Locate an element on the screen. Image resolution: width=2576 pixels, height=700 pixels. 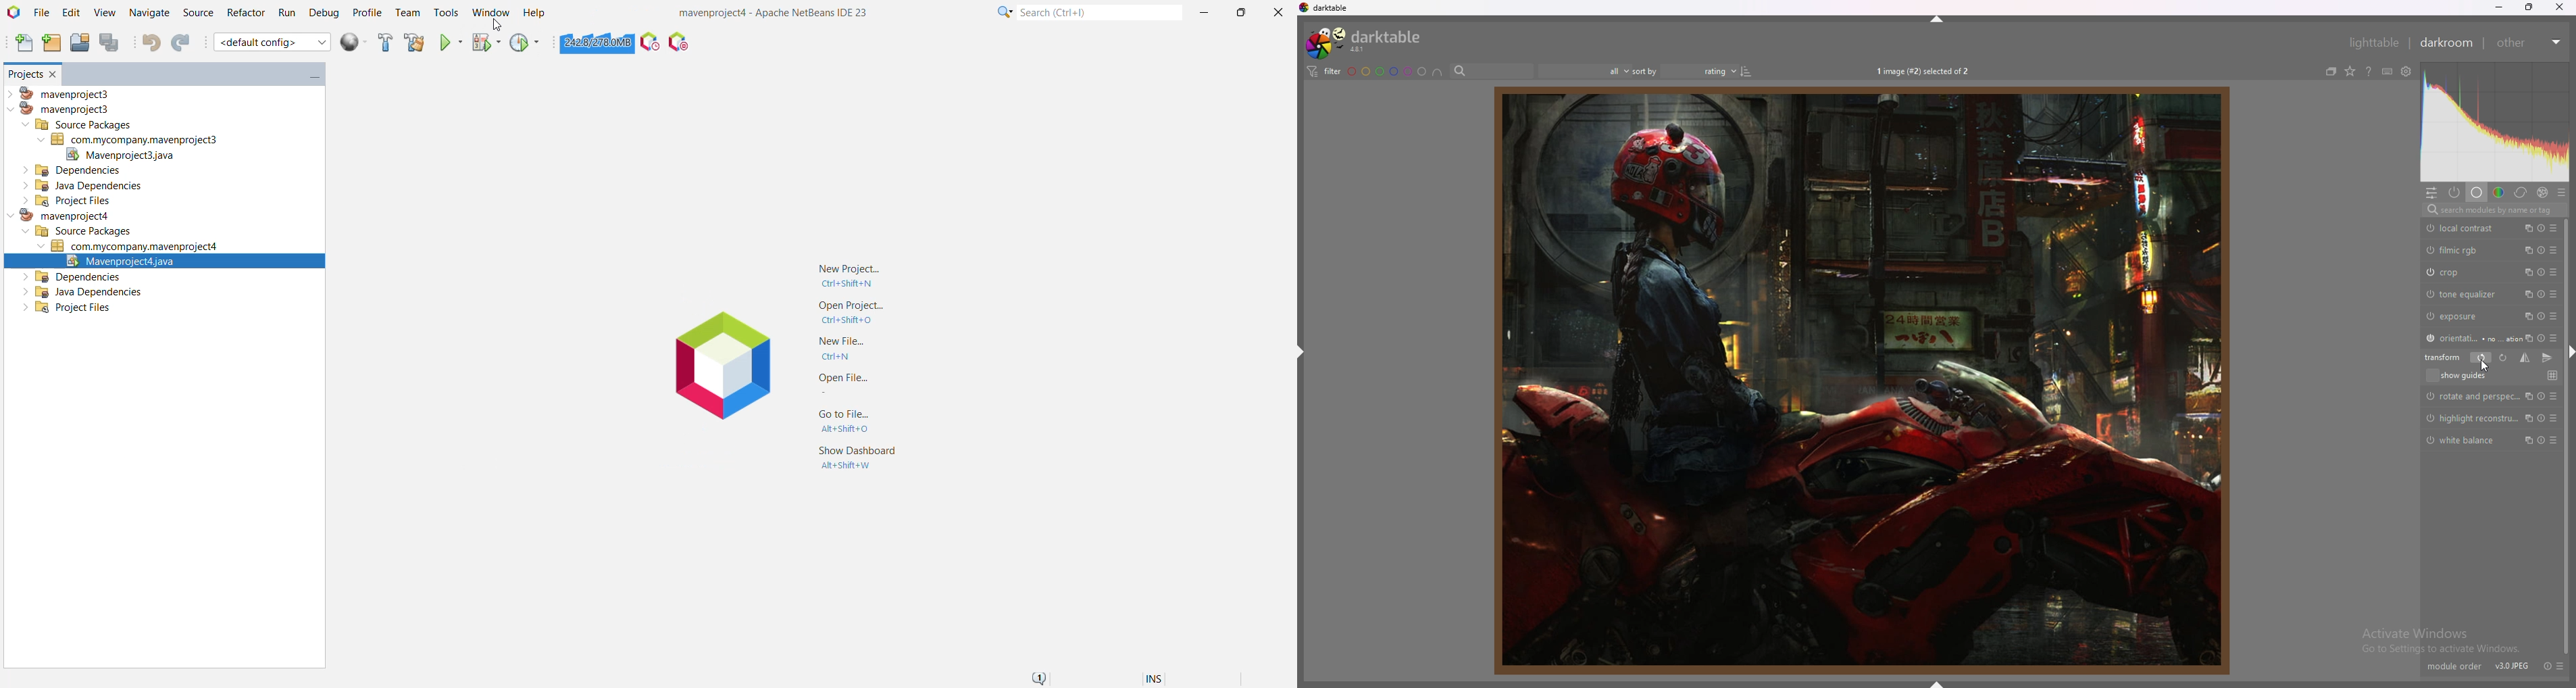
resize is located at coordinates (2528, 7).